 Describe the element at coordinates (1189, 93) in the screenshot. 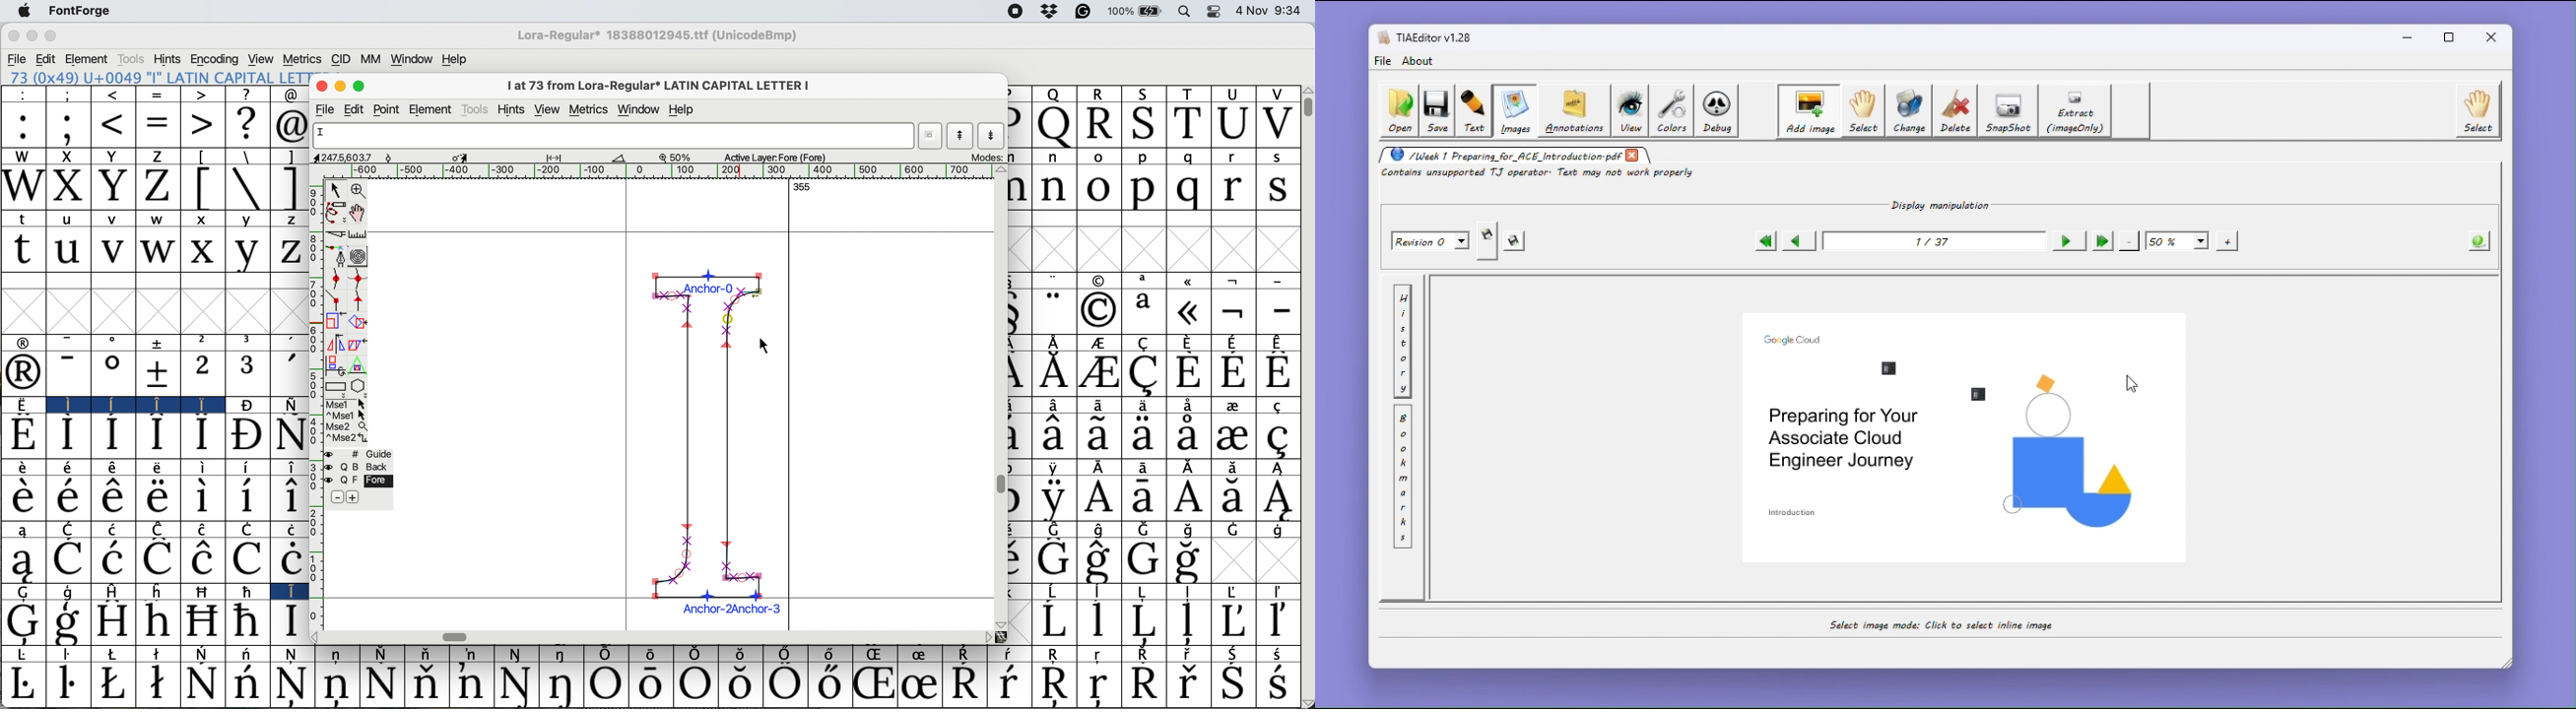

I see `T` at that location.